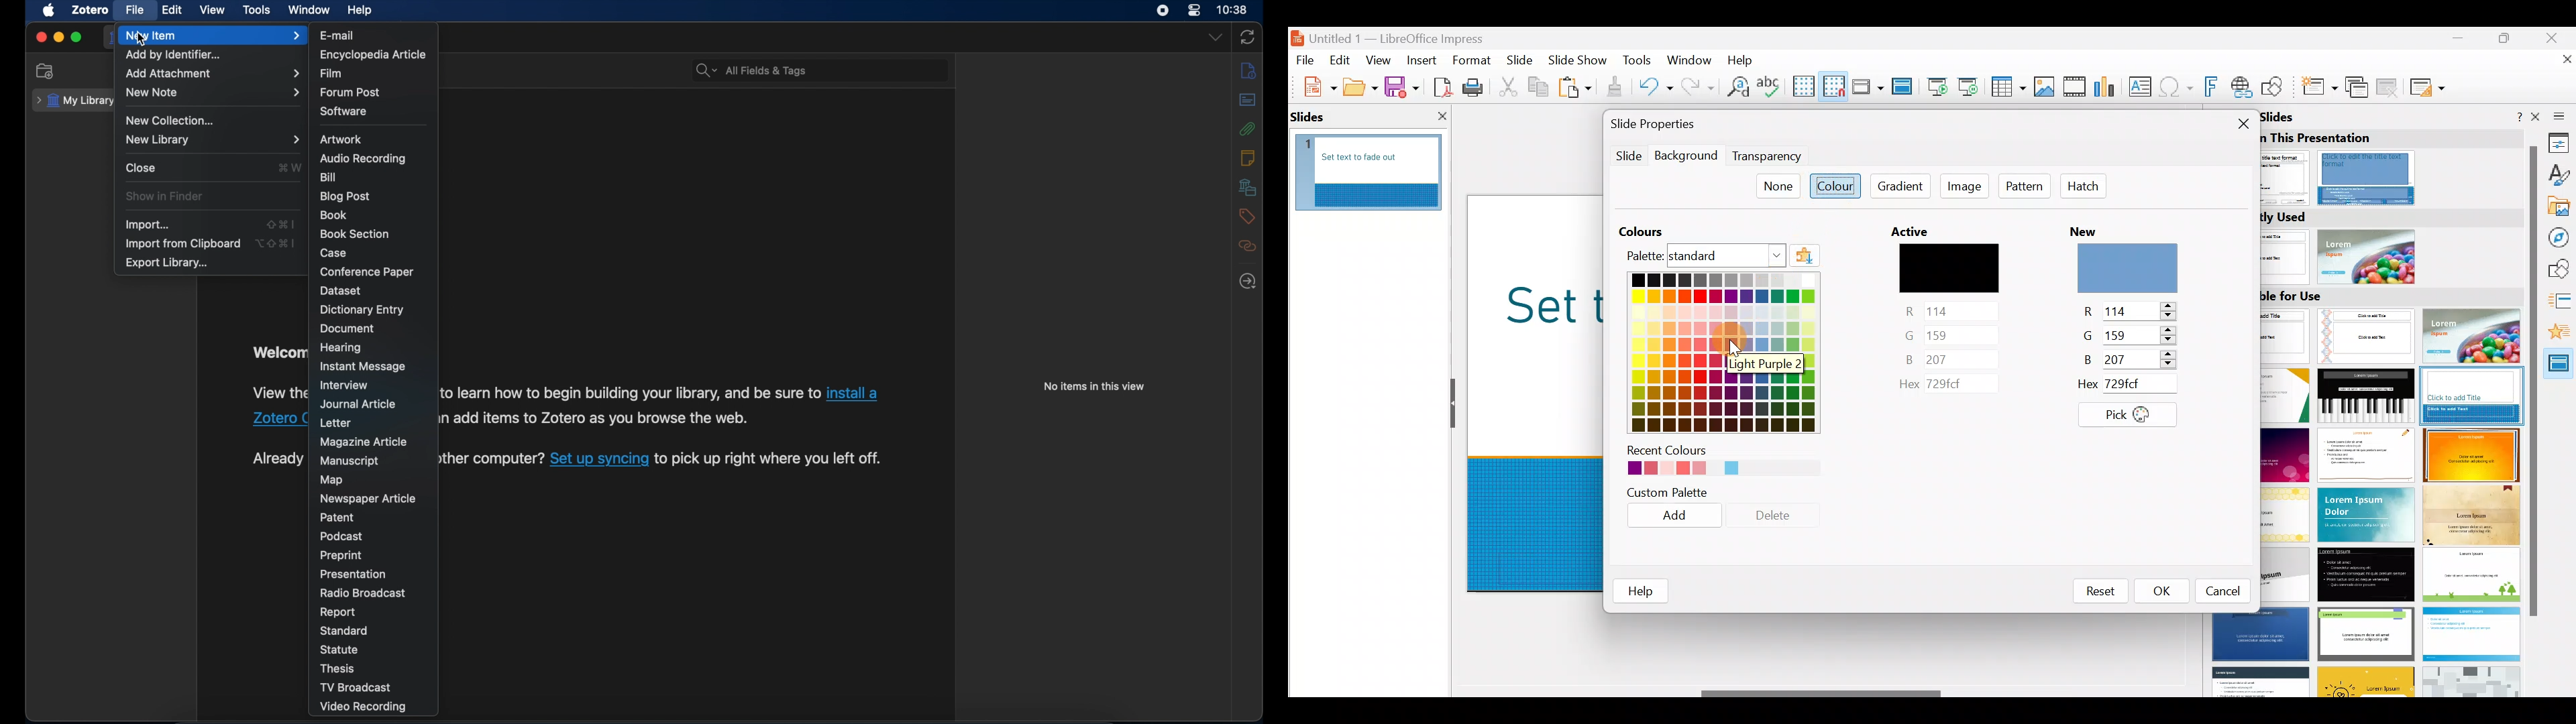  What do you see at coordinates (1778, 520) in the screenshot?
I see `Delete` at bounding box center [1778, 520].